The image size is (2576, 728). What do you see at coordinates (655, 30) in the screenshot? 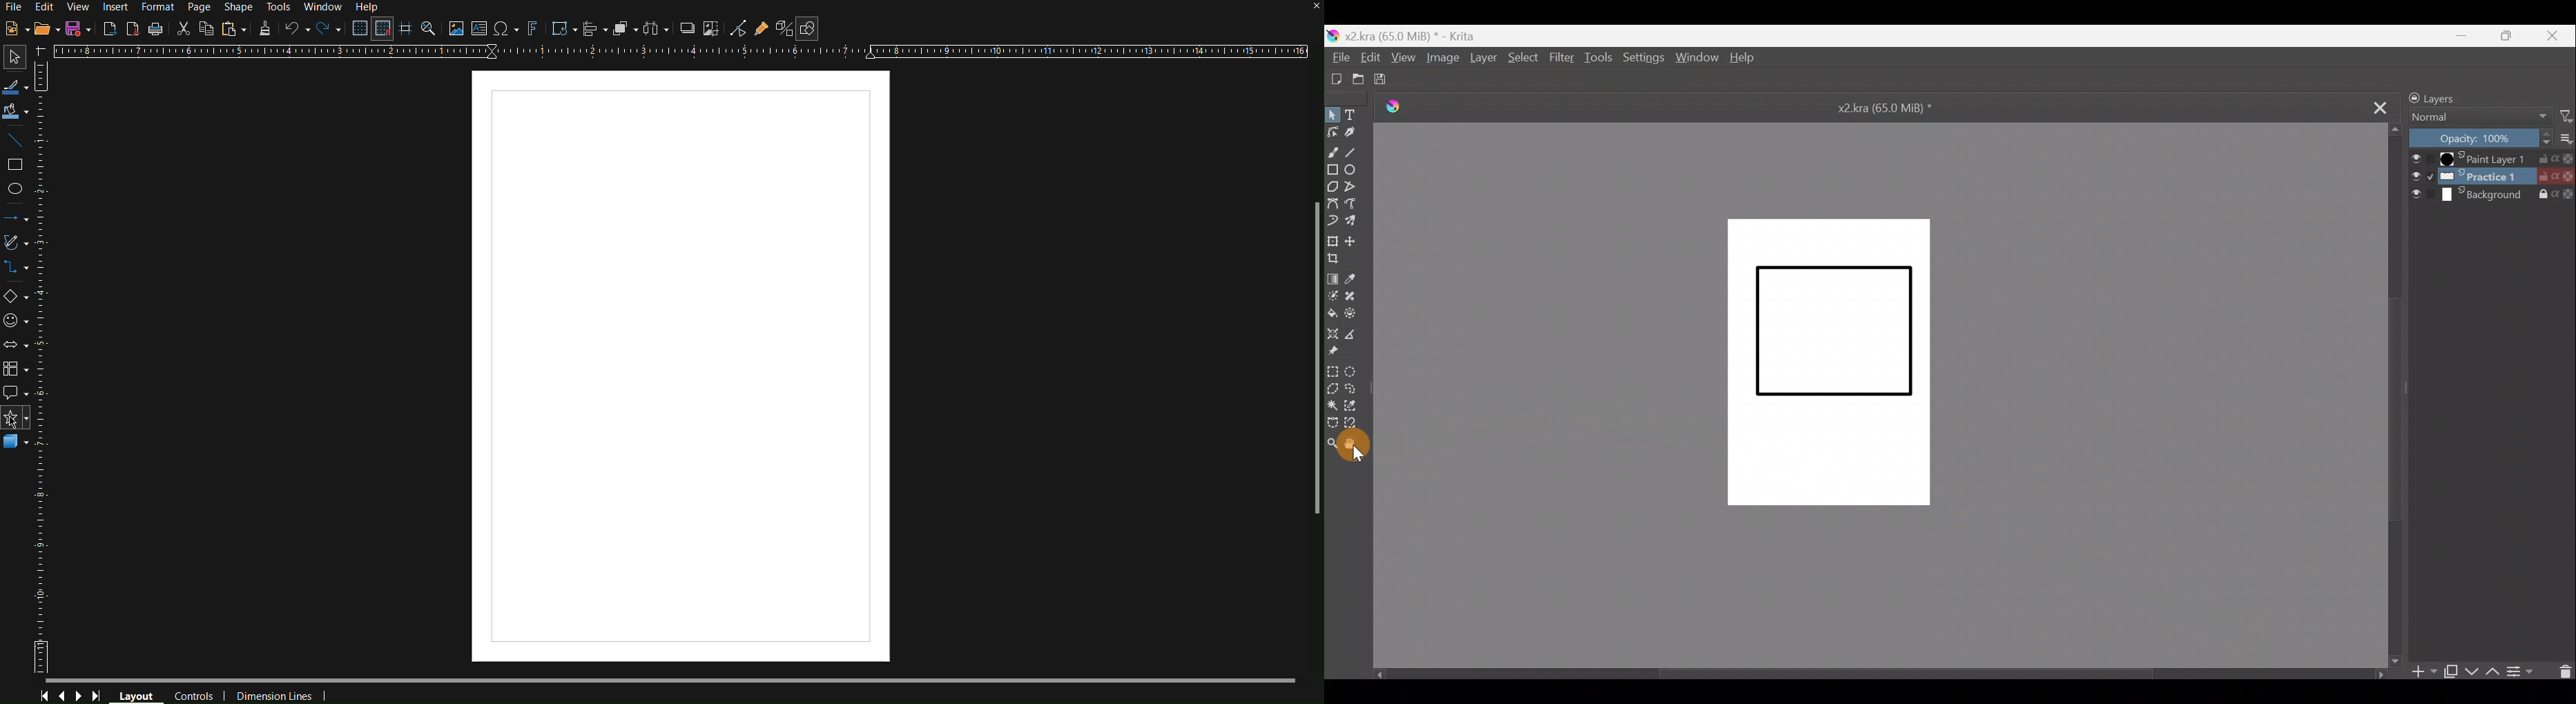
I see `Distribute Objects` at bounding box center [655, 30].